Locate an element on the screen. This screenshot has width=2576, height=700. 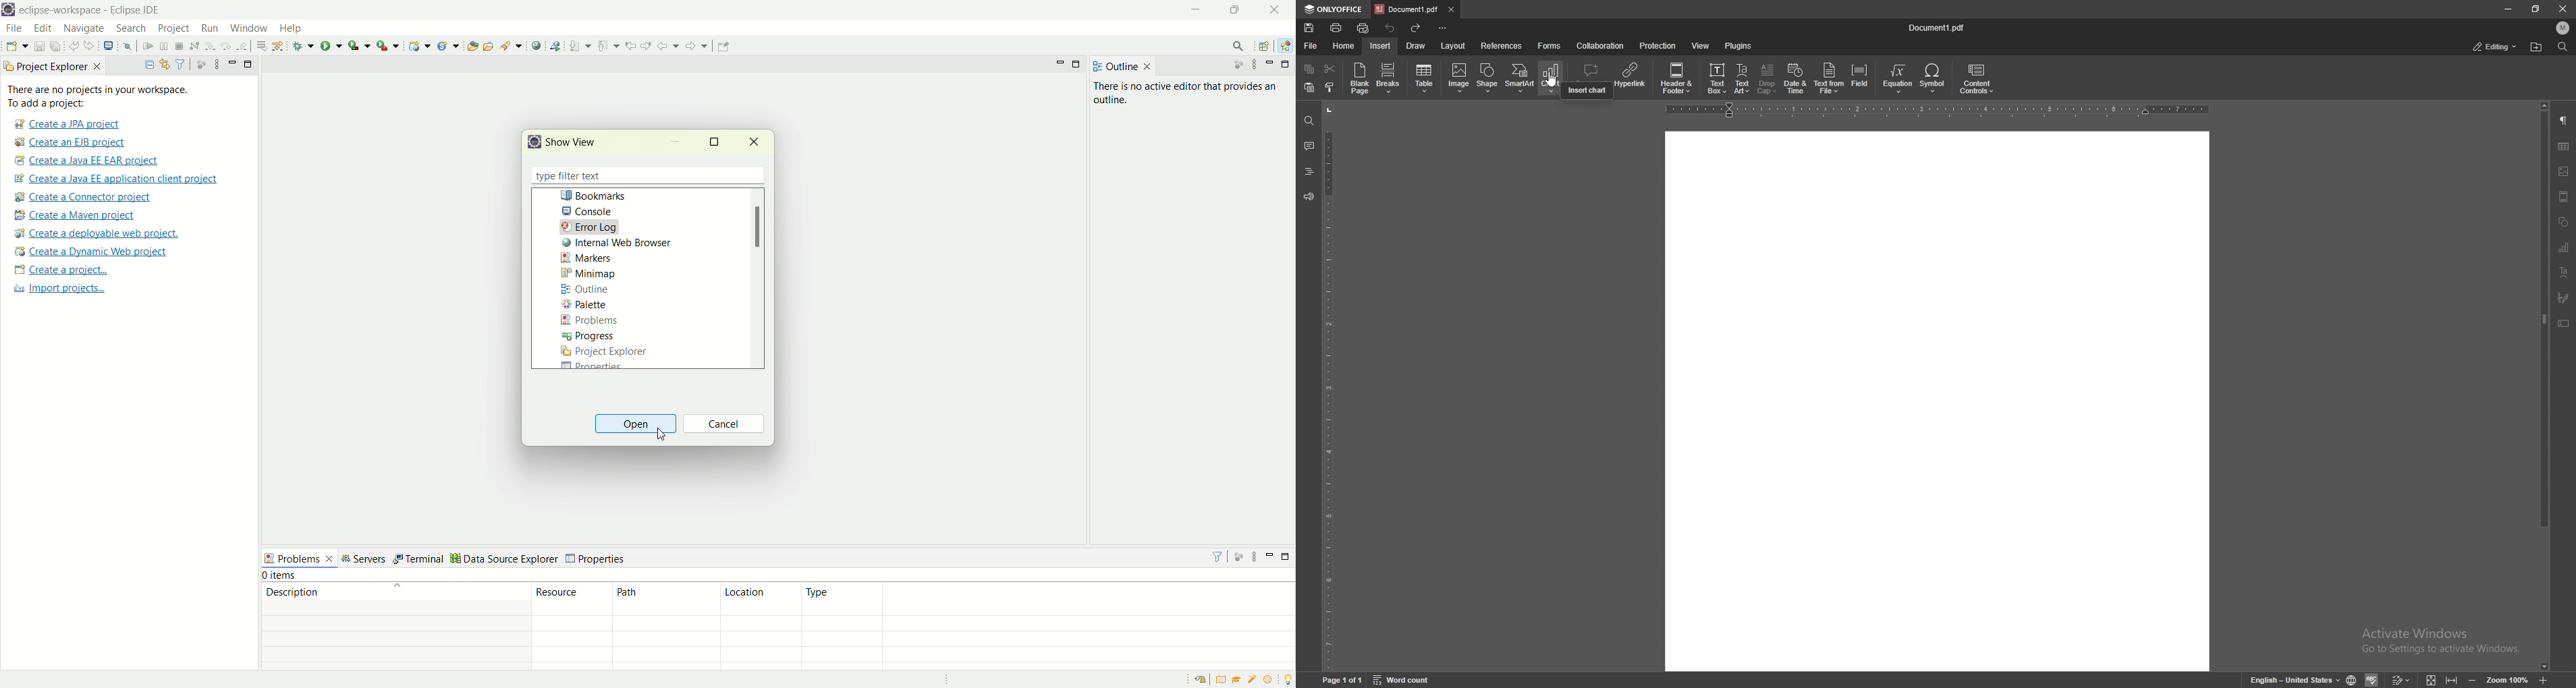
chart is located at coordinates (2565, 247).